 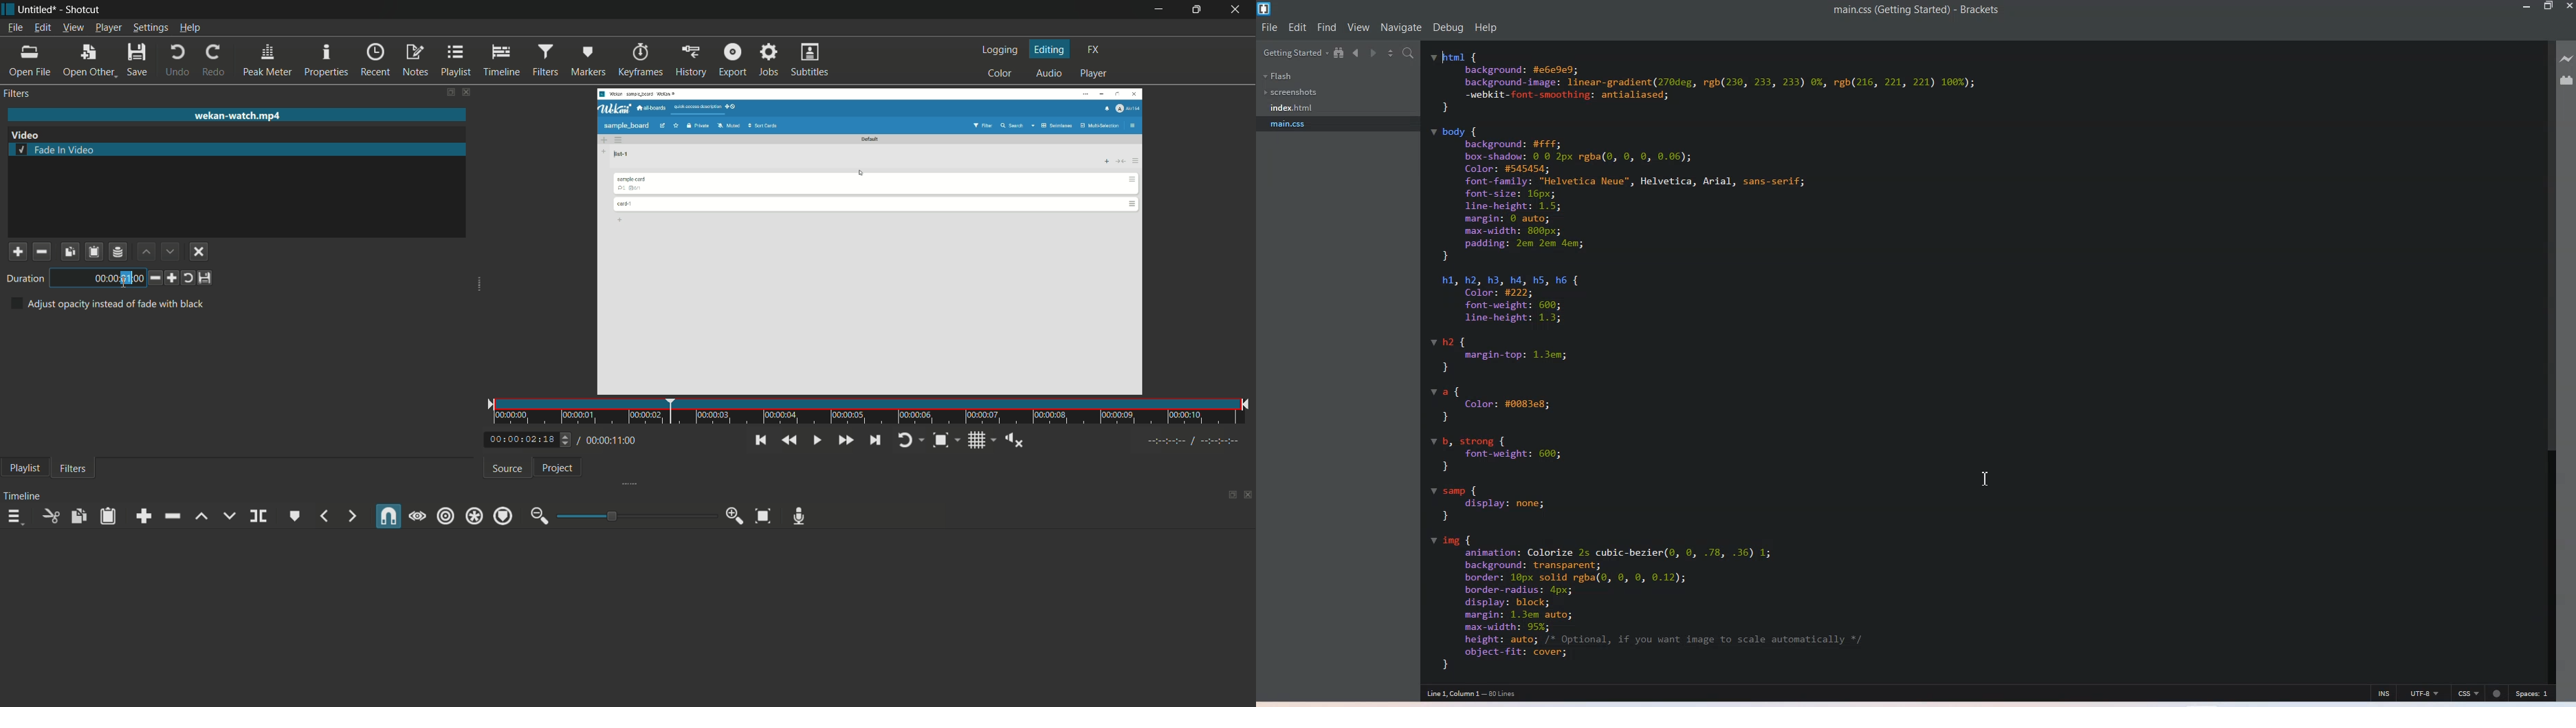 What do you see at coordinates (448, 92) in the screenshot?
I see `change layout` at bounding box center [448, 92].